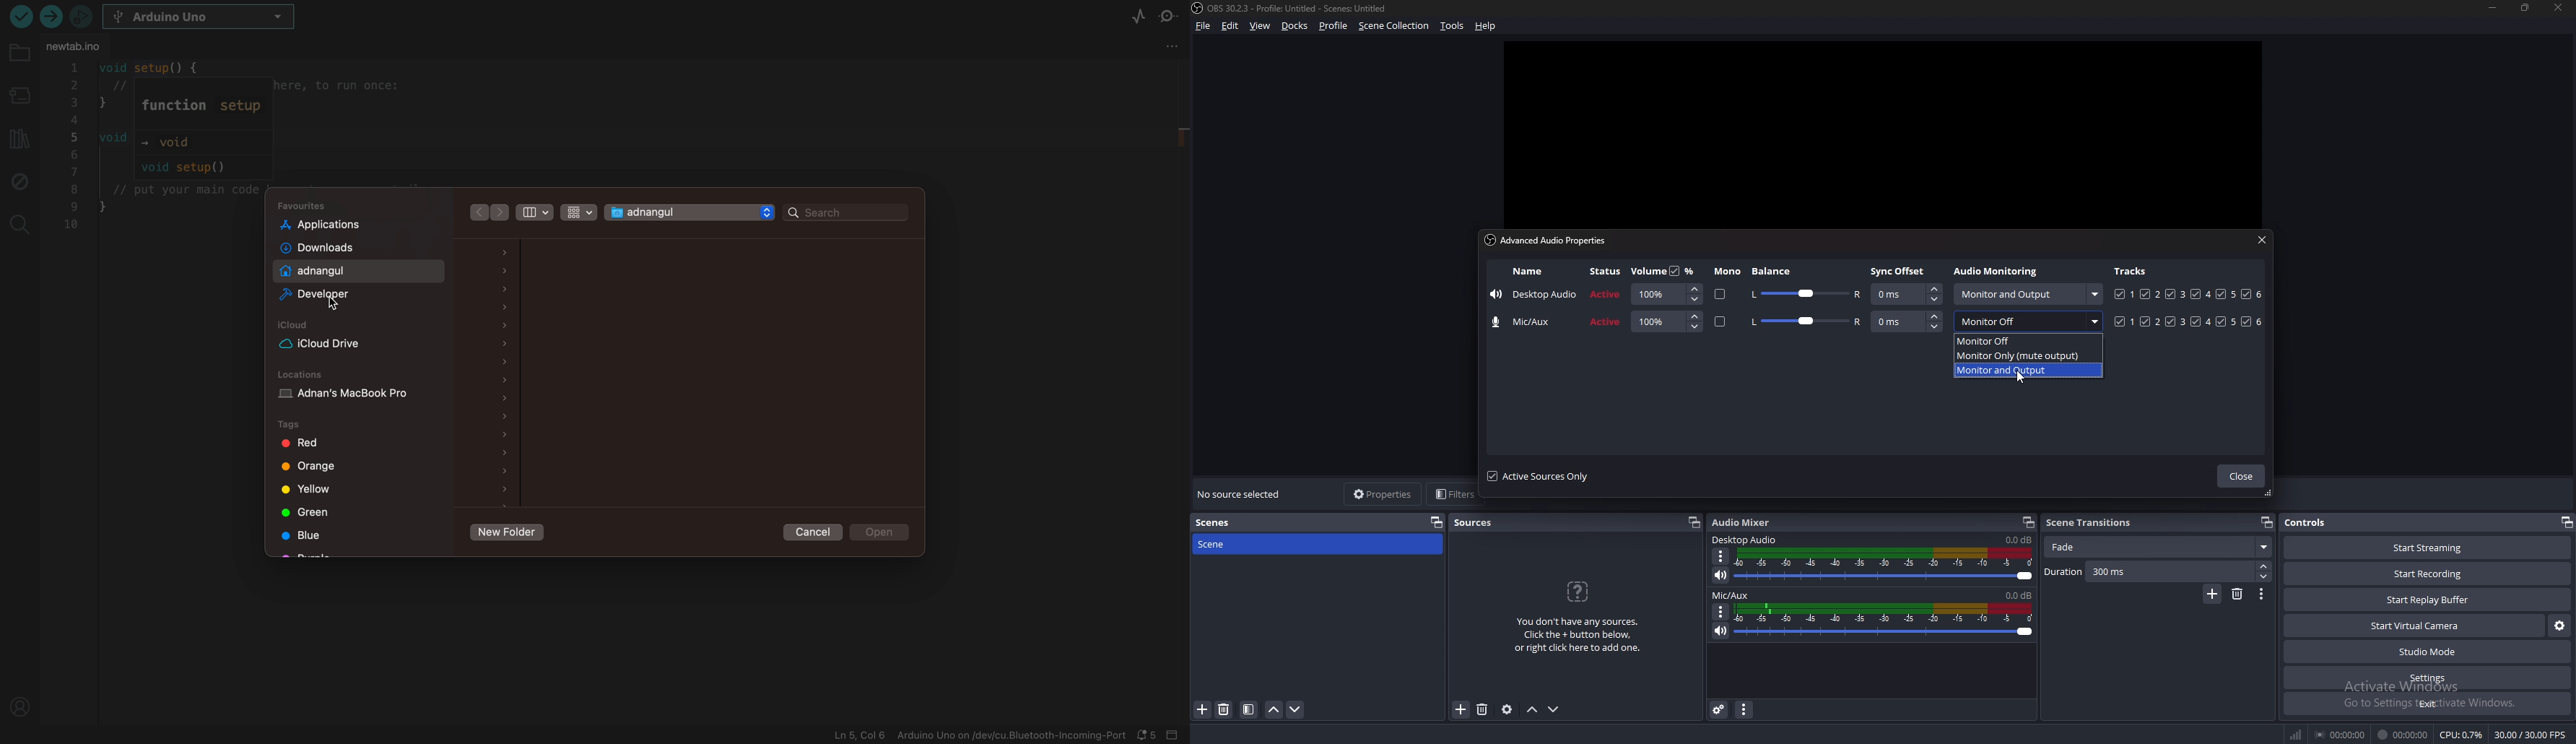 Image resolution: width=2576 pixels, height=756 pixels. Describe the element at coordinates (1721, 576) in the screenshot. I see `mute` at that location.